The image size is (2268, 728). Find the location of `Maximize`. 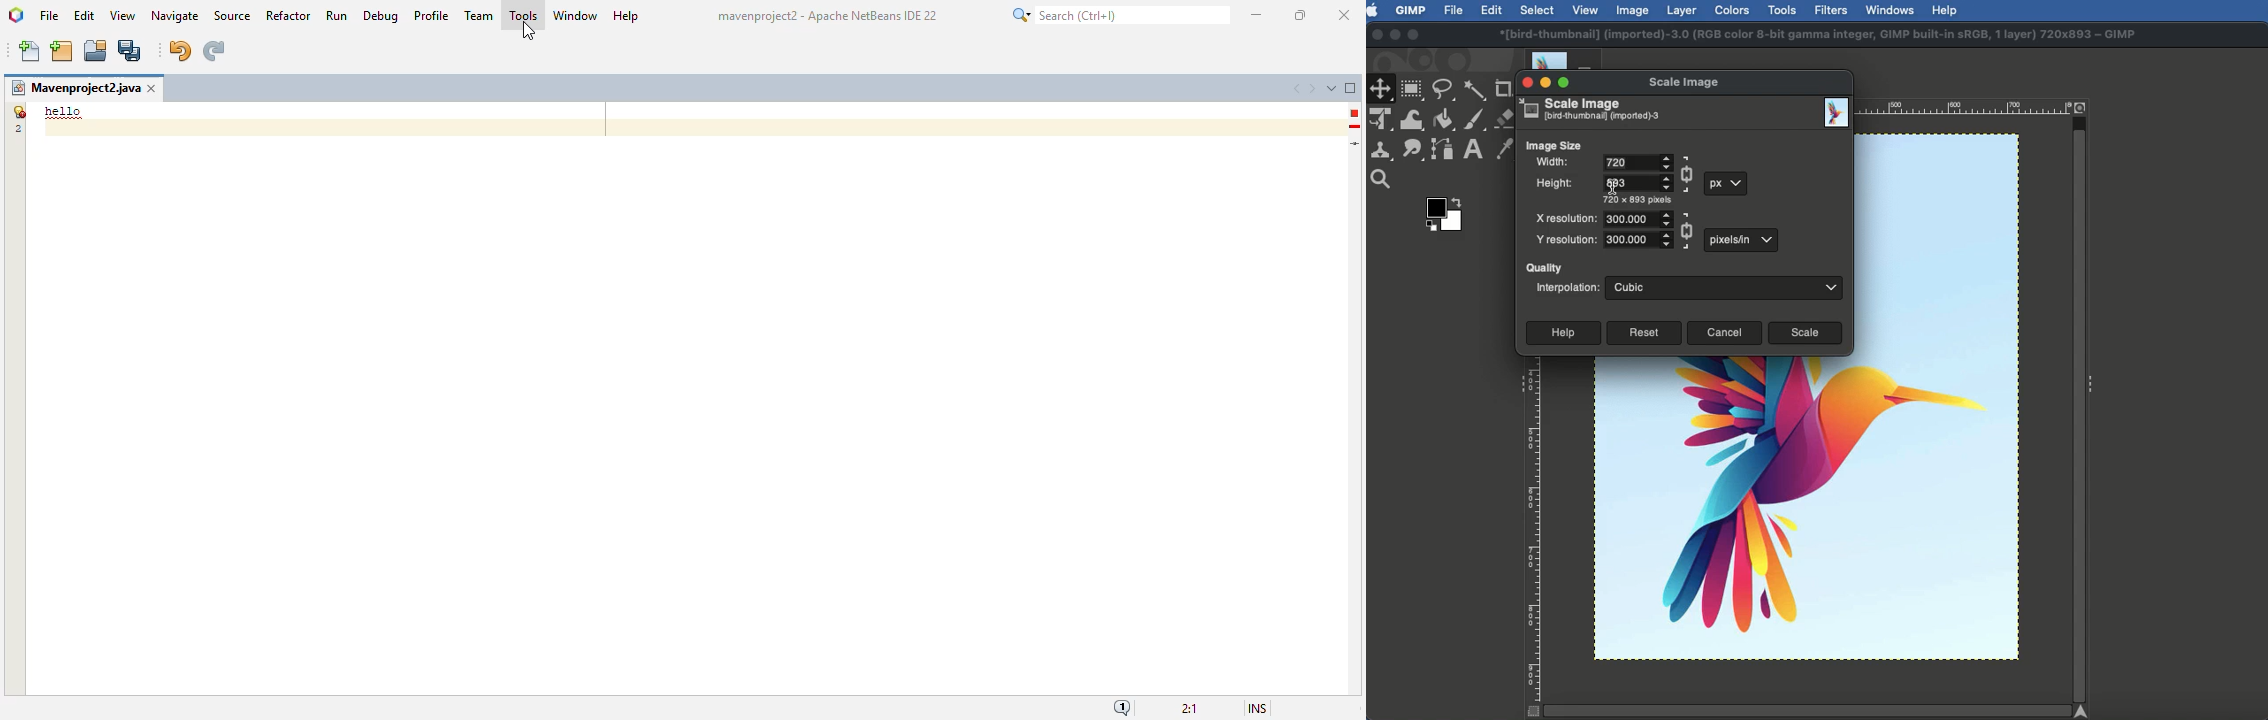

Maximize is located at coordinates (1564, 84).